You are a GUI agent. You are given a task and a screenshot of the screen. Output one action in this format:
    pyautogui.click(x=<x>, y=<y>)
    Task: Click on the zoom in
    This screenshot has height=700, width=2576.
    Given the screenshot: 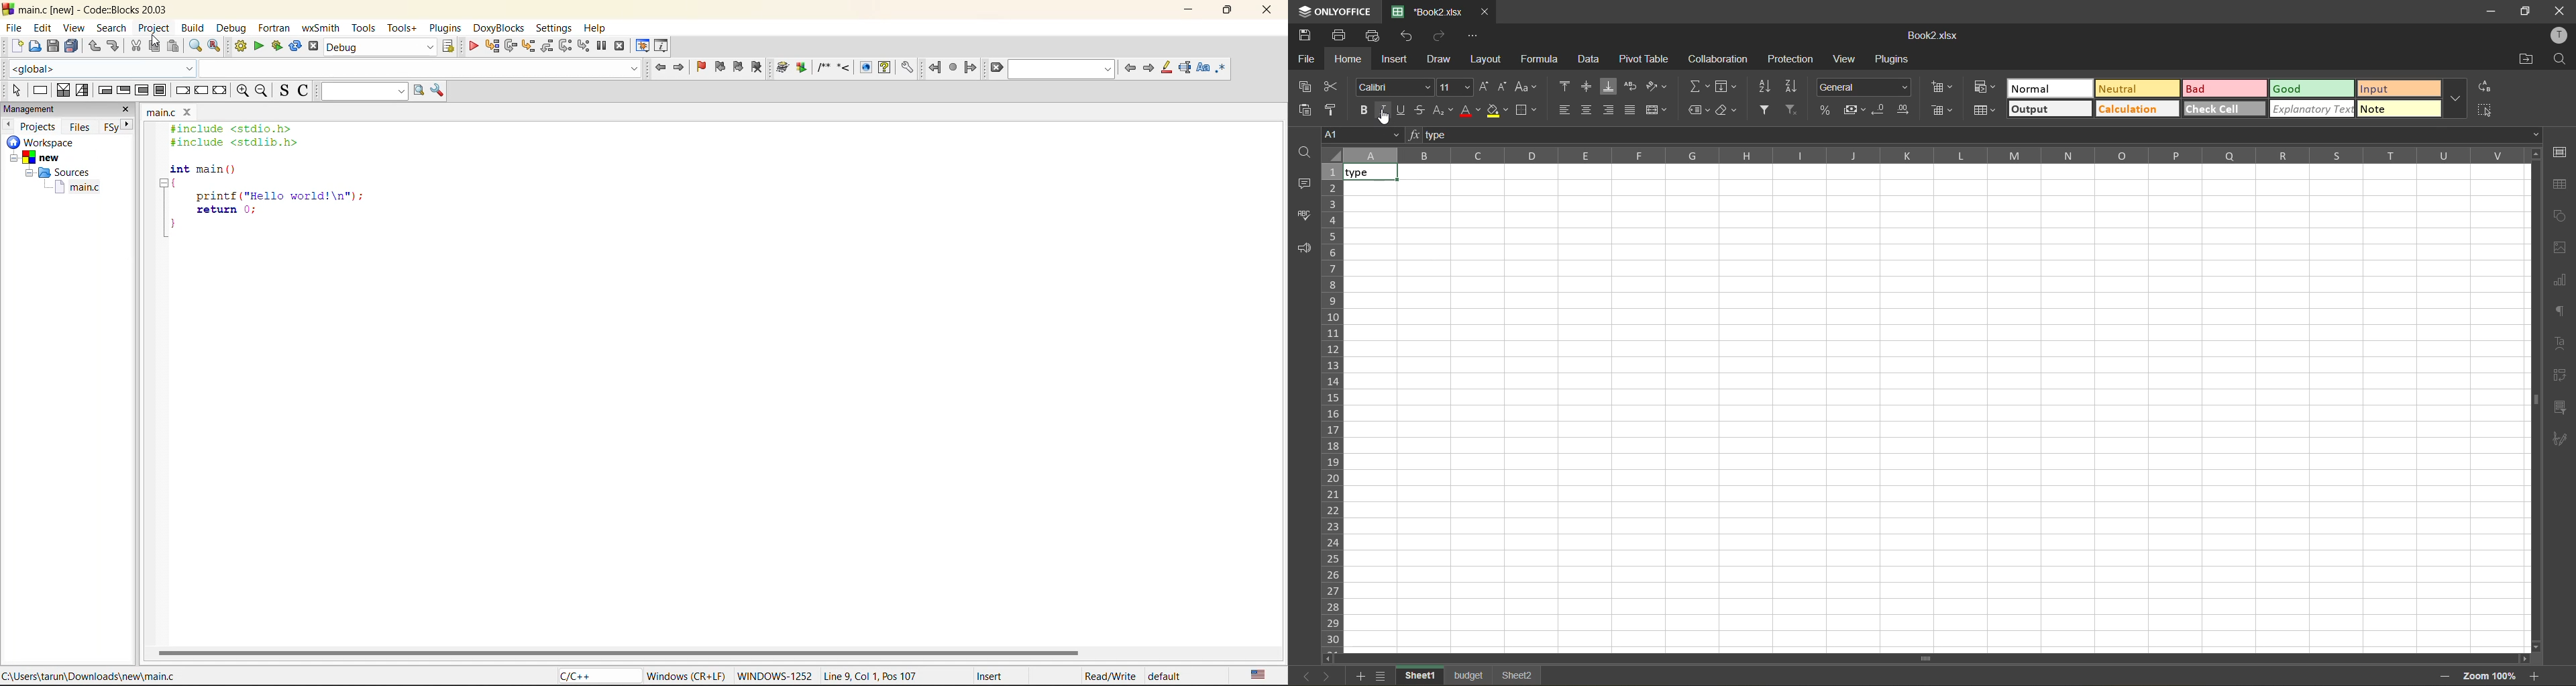 What is the action you would take?
    pyautogui.click(x=2536, y=675)
    